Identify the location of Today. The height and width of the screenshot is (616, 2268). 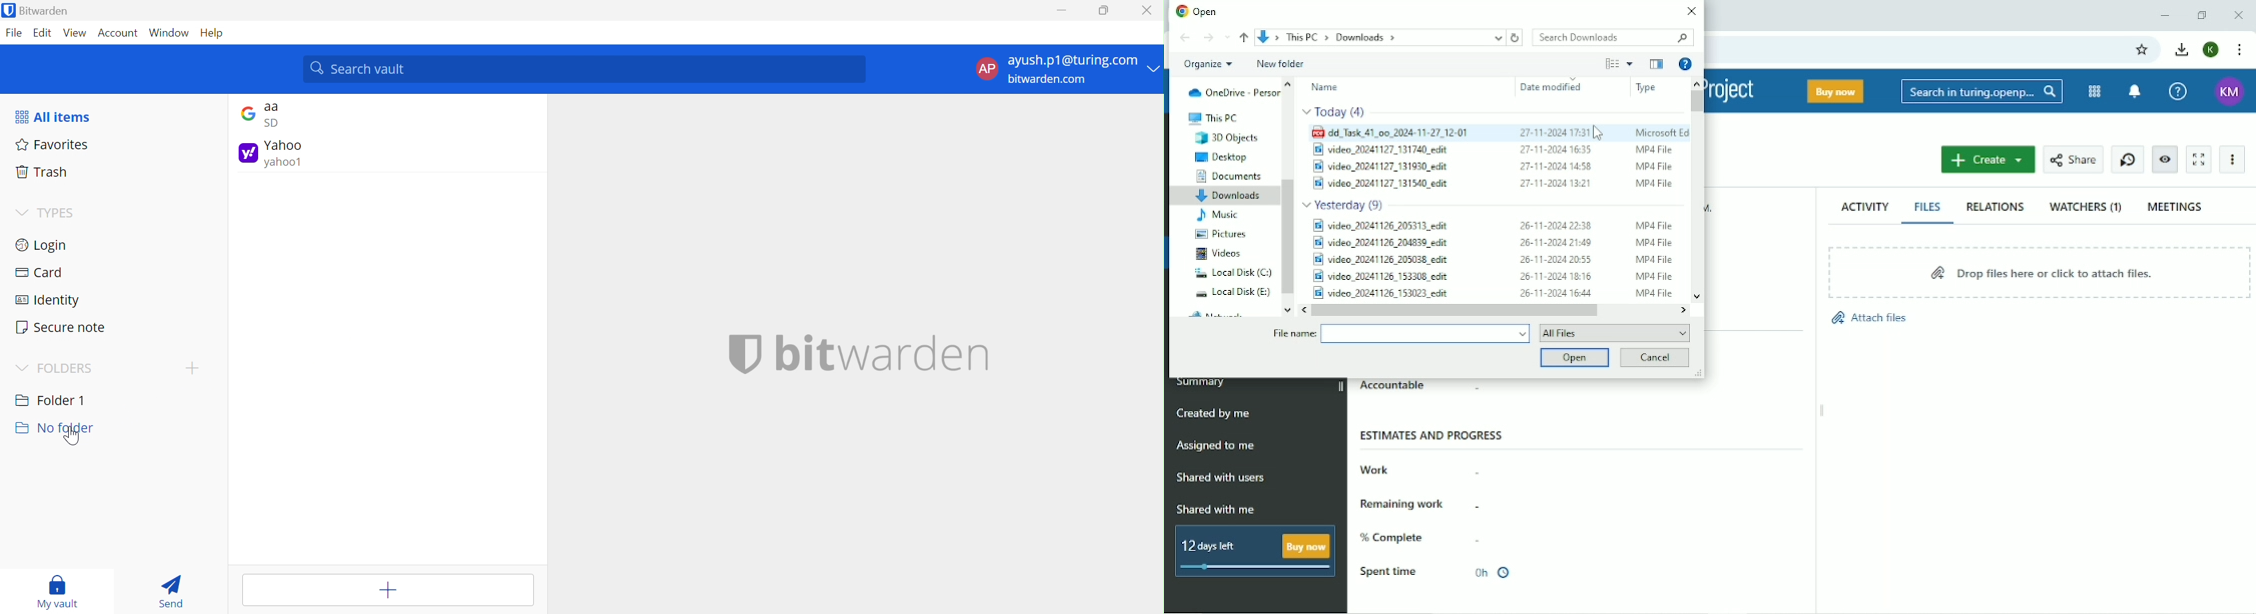
(1336, 113).